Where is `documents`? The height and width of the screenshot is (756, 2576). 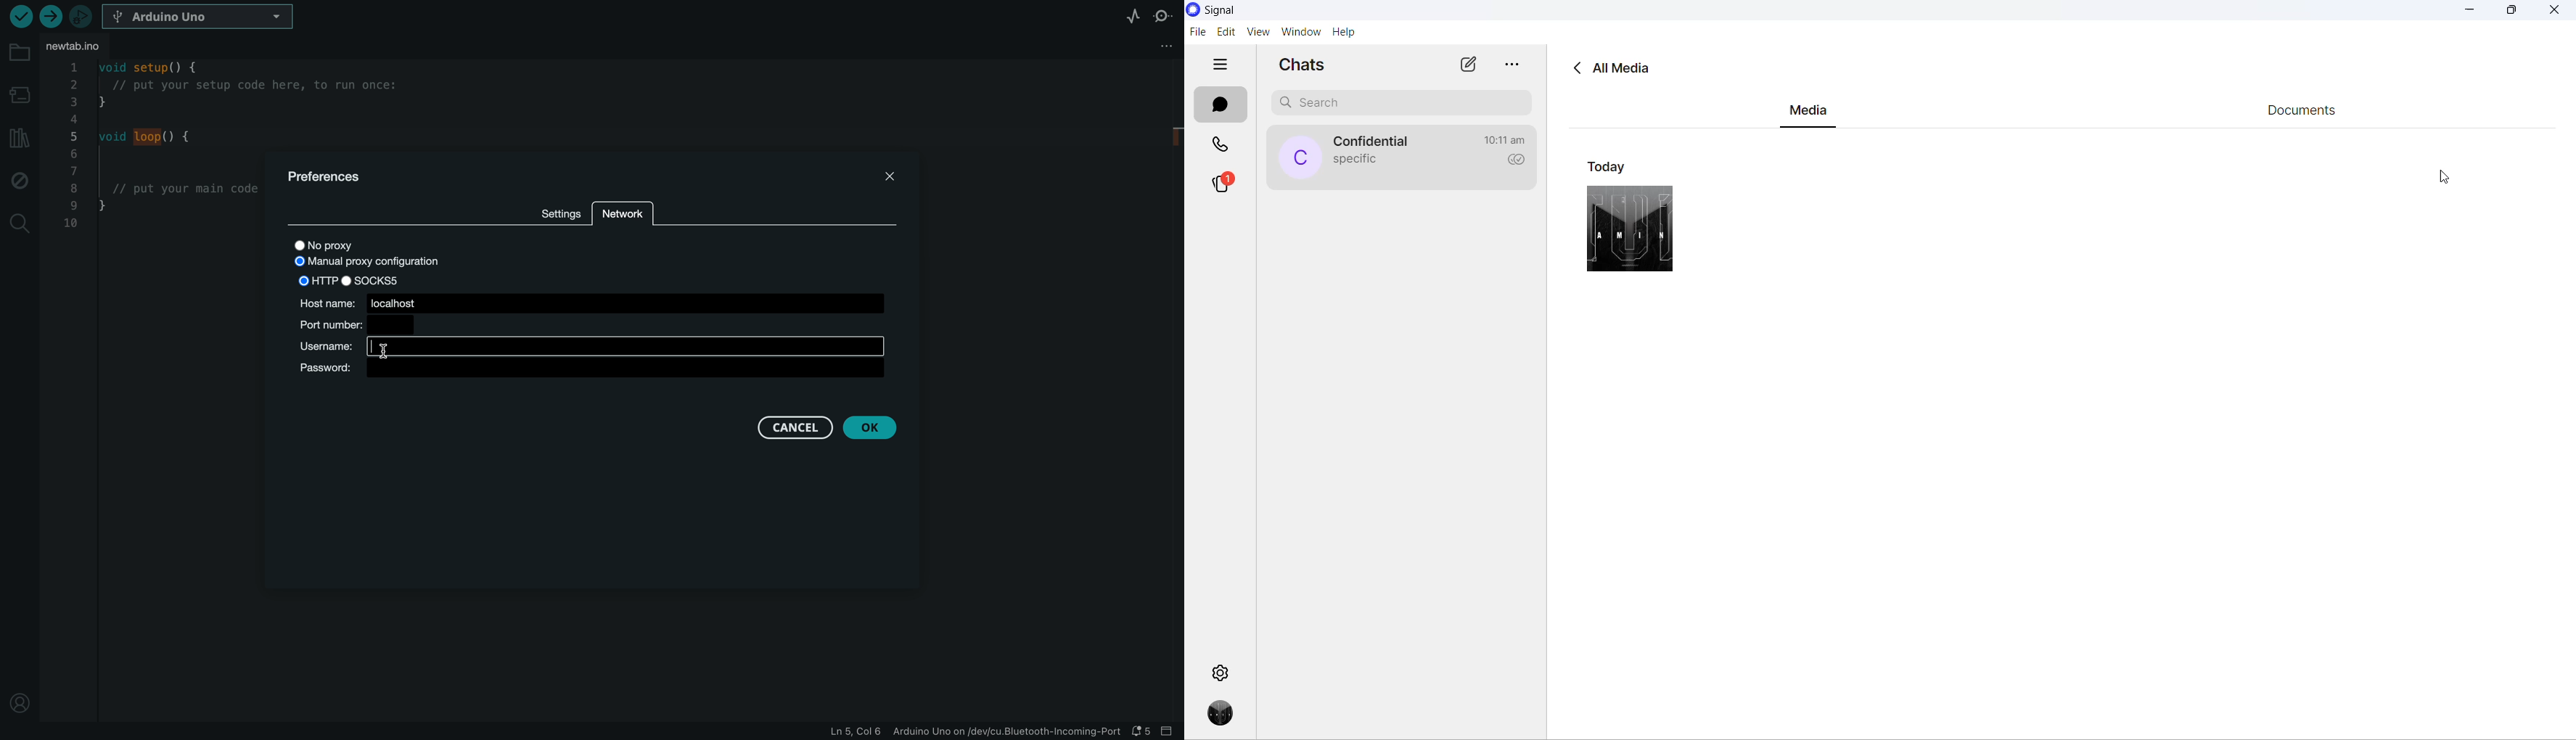 documents is located at coordinates (2308, 111).